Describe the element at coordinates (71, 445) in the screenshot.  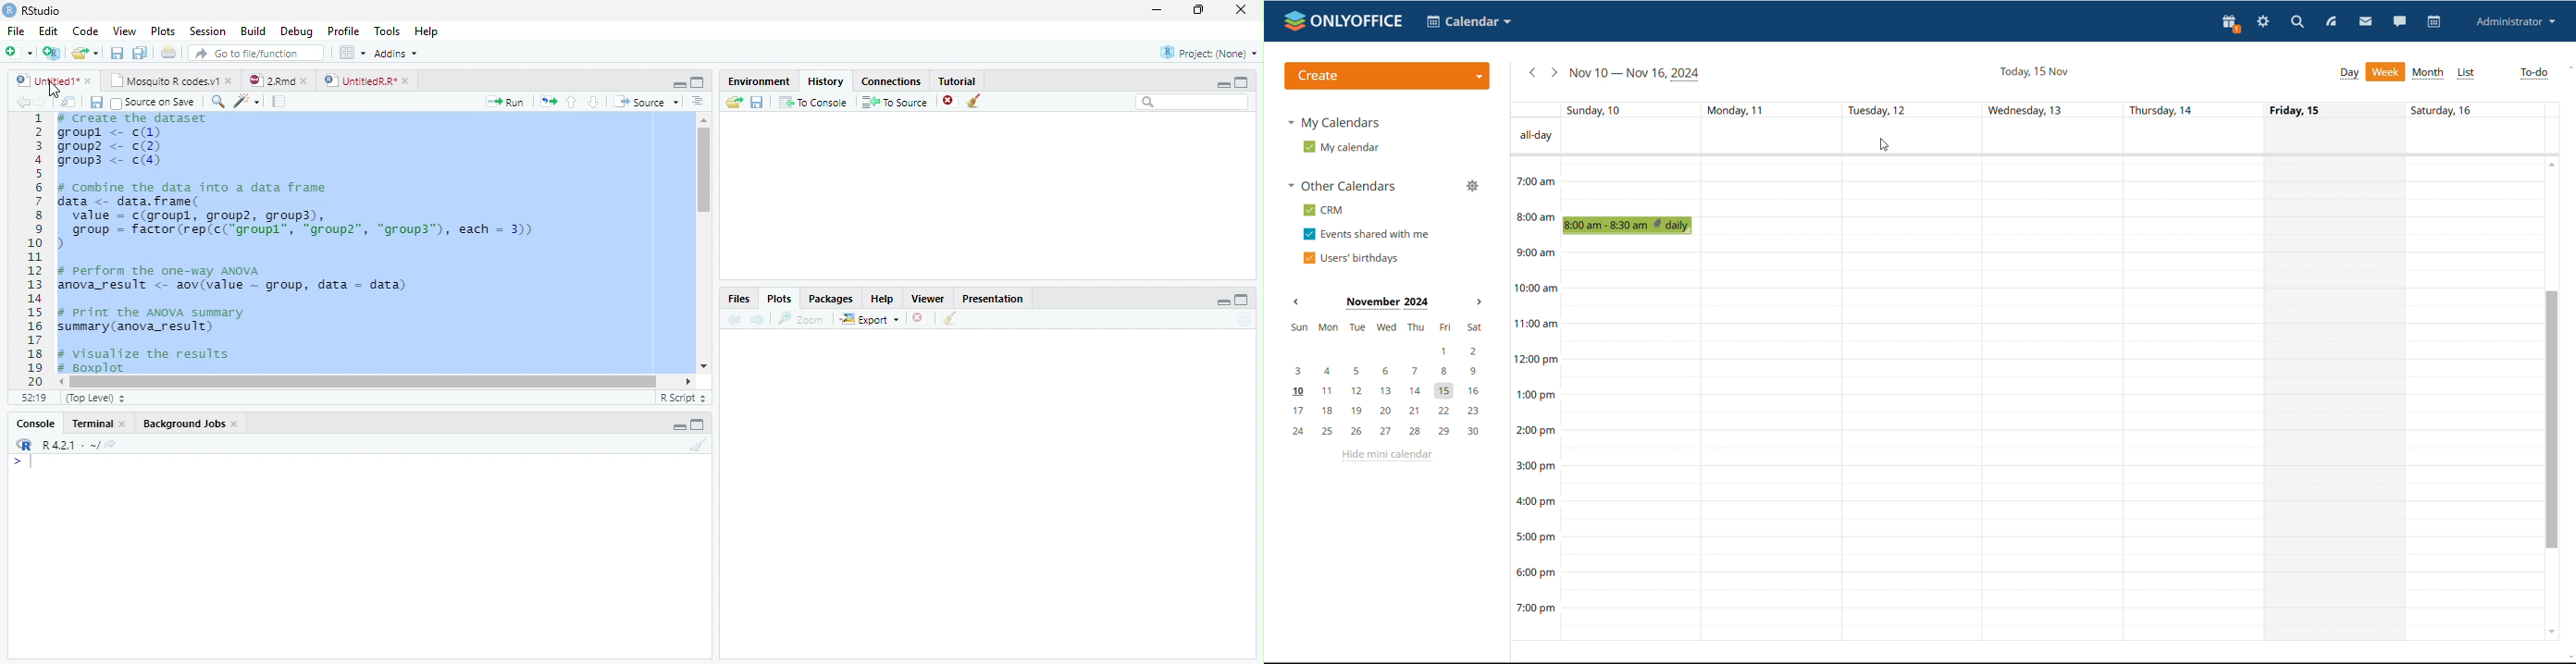
I see `R 4.2.1 ~/` at that location.